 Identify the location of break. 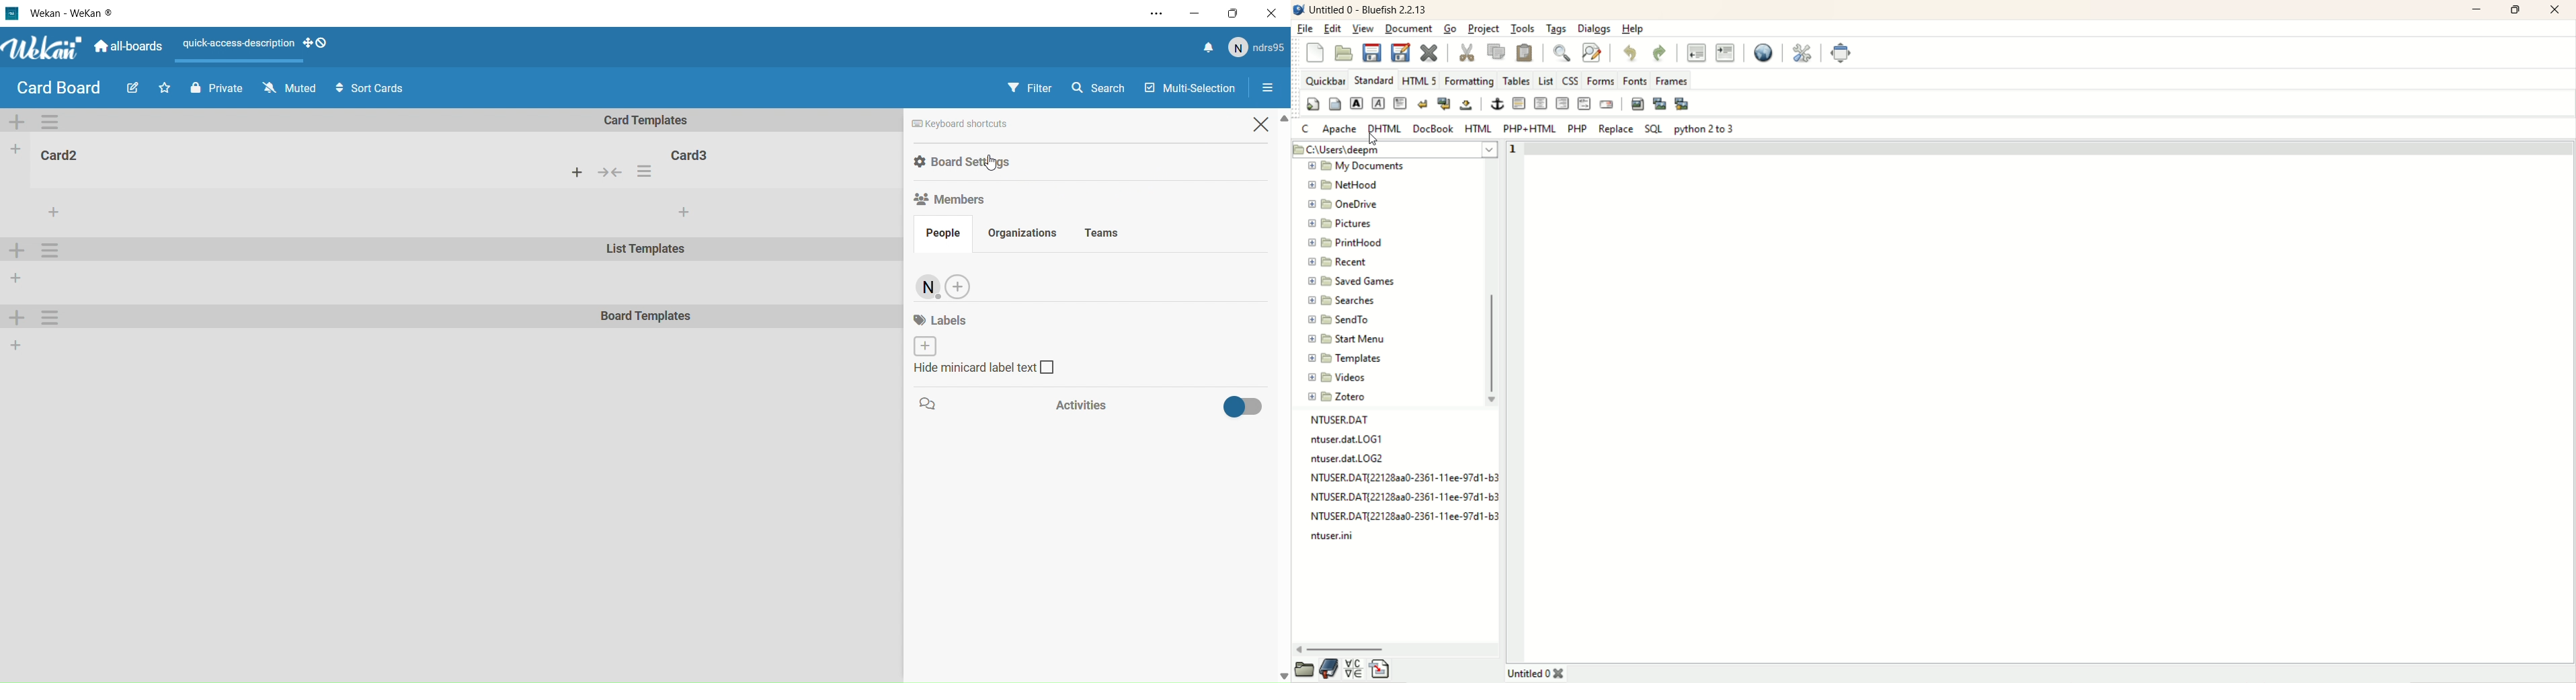
(1421, 103).